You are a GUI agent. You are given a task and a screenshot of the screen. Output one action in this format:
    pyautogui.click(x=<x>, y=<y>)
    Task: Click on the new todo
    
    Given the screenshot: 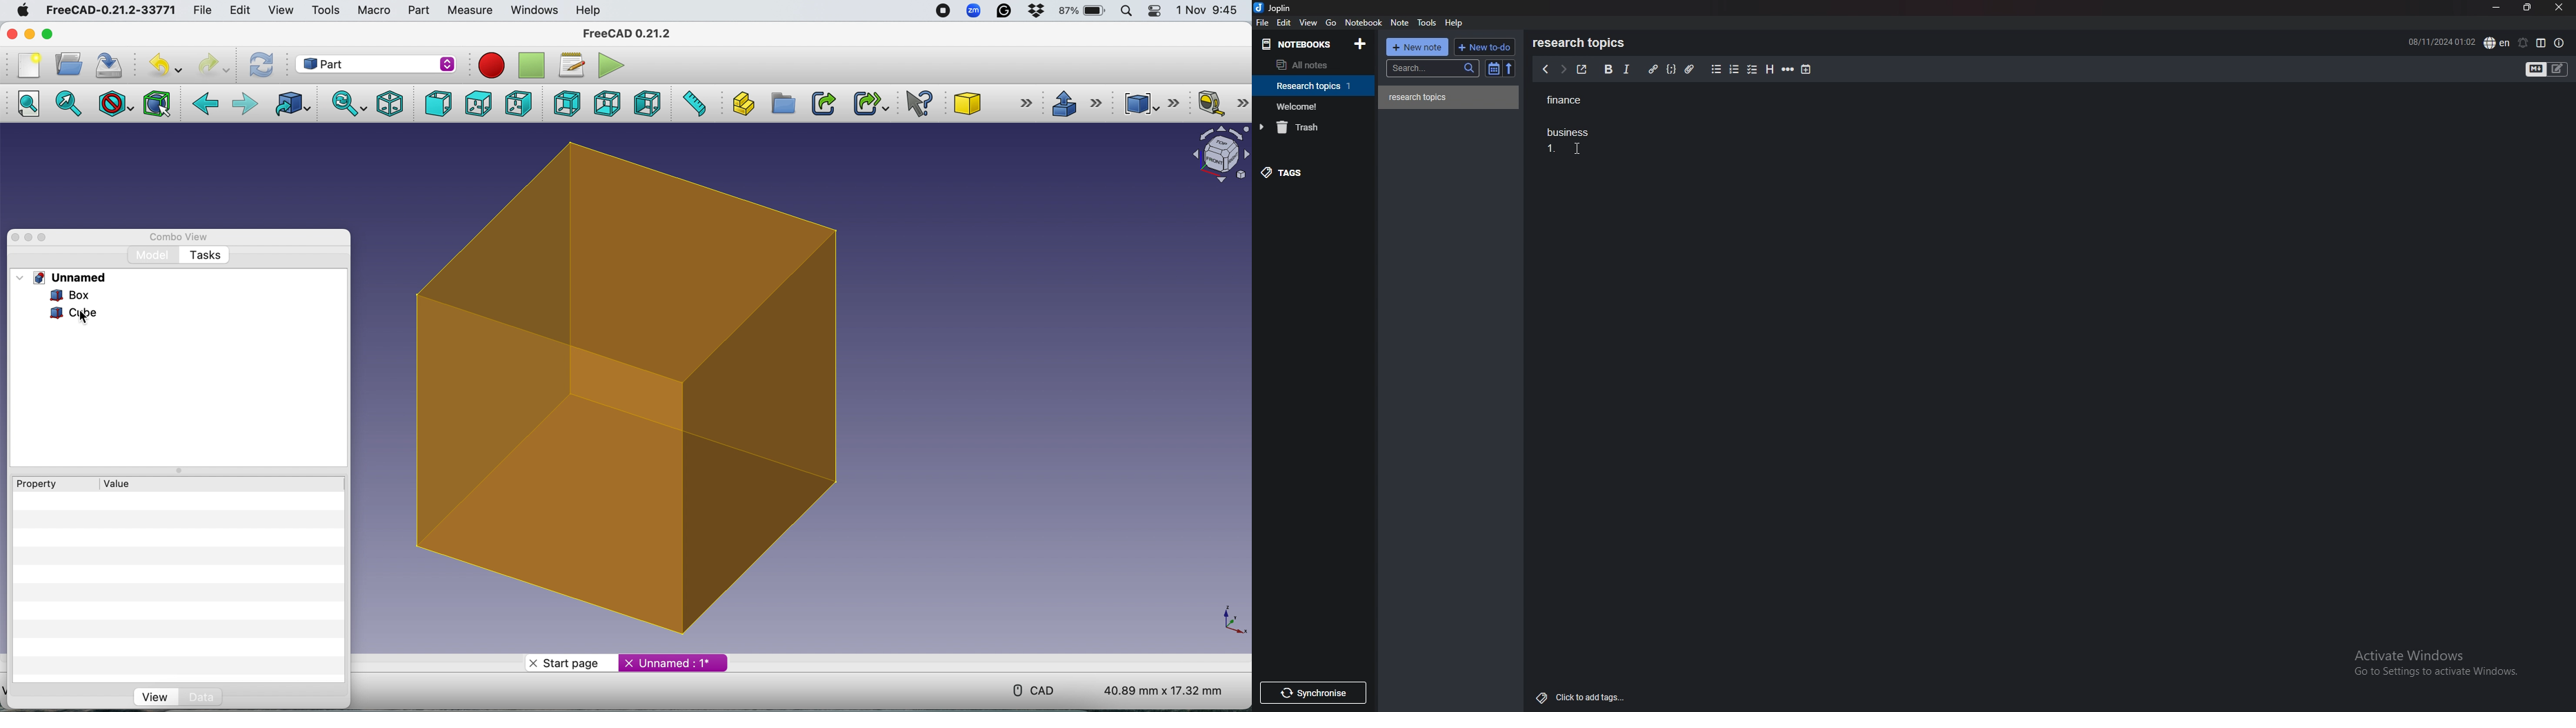 What is the action you would take?
    pyautogui.click(x=1484, y=46)
    